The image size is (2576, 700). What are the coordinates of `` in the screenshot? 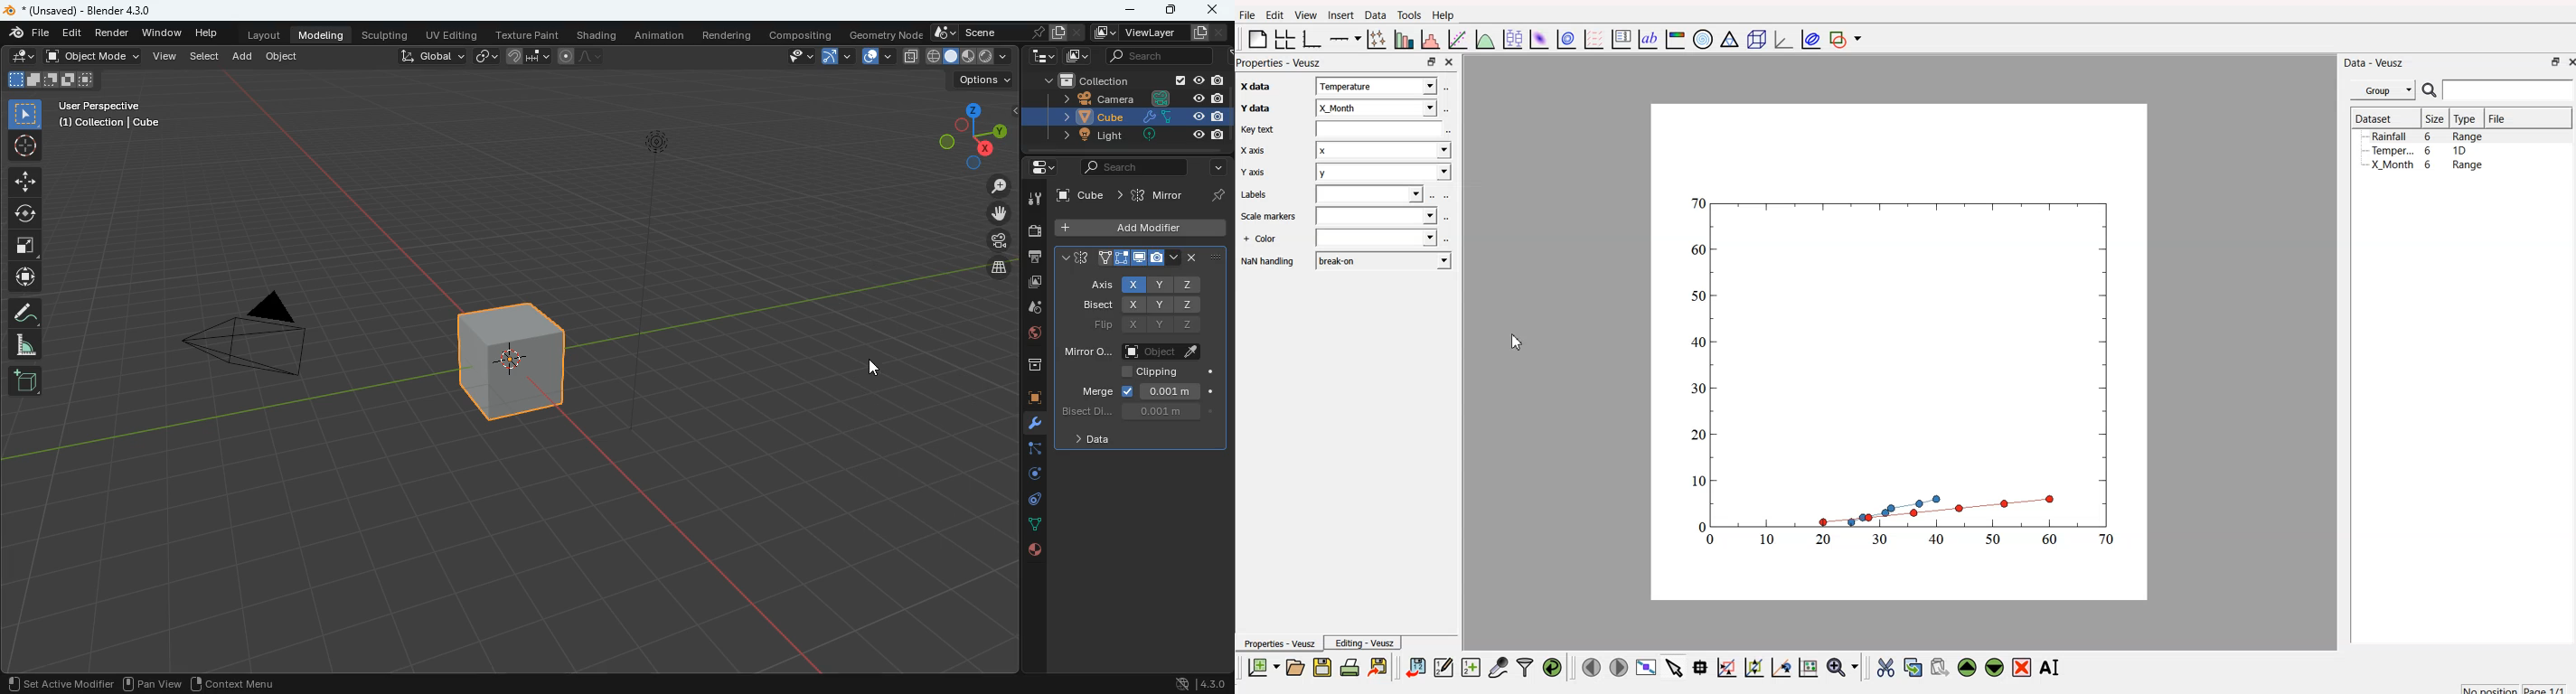 It's located at (1217, 136).